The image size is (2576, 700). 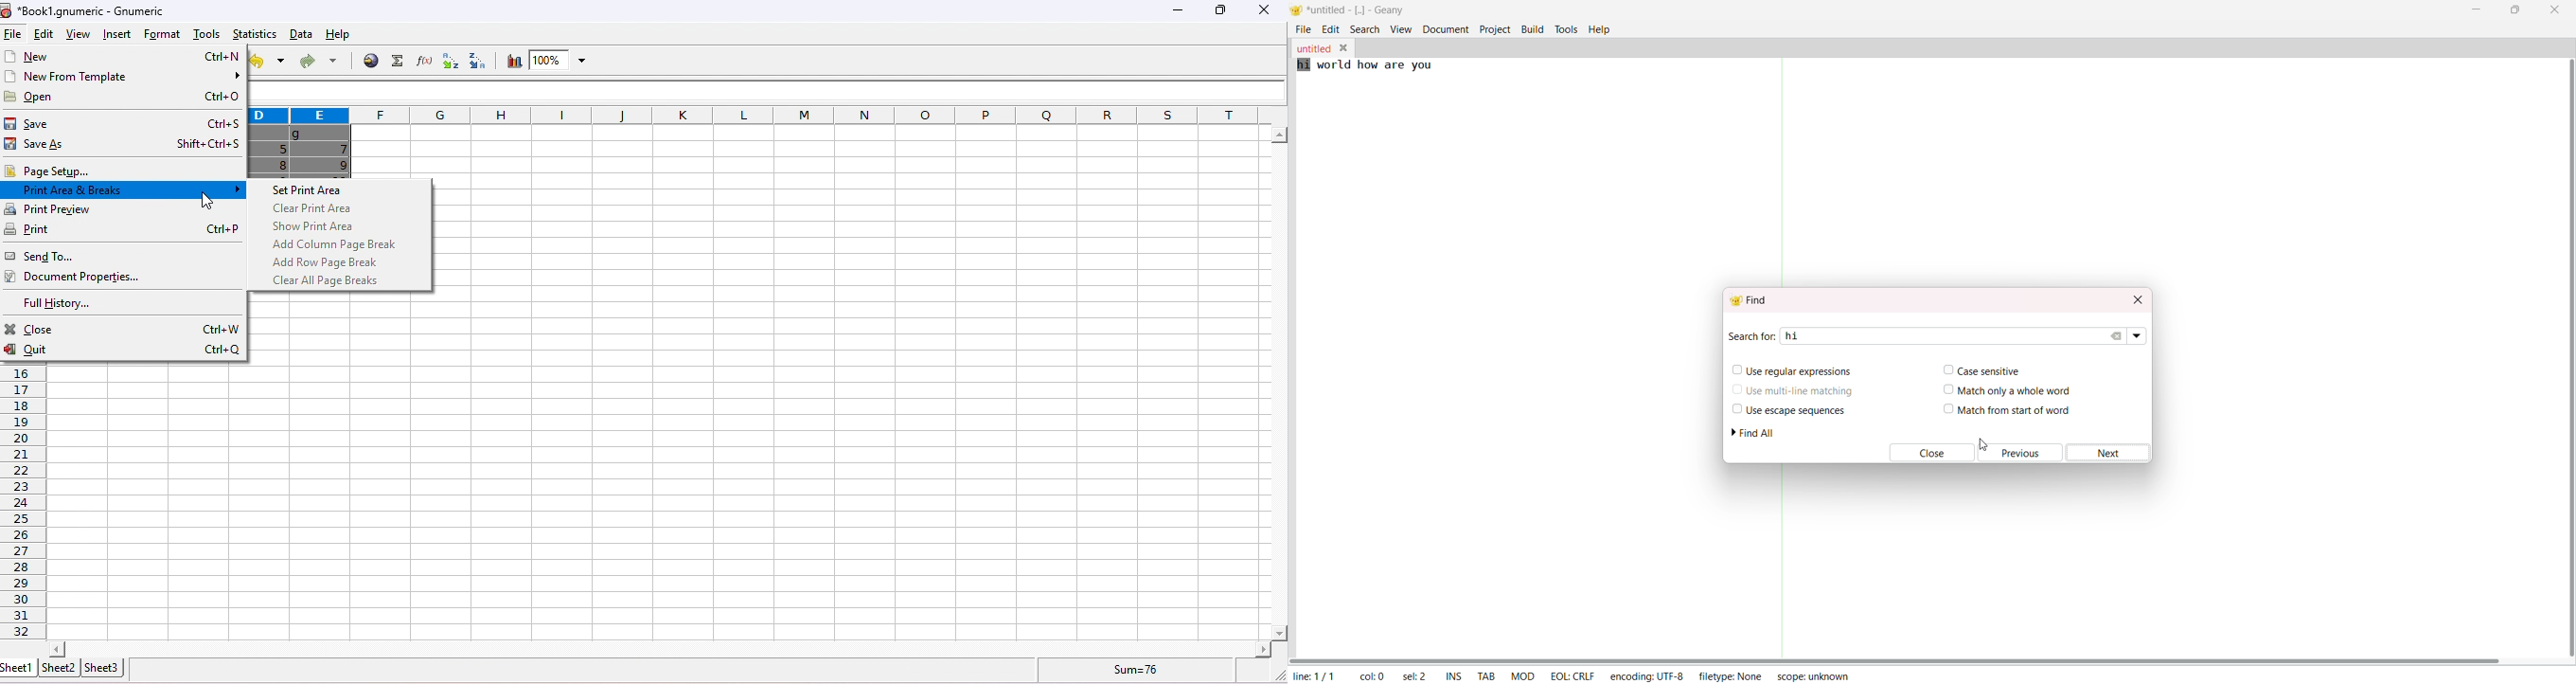 What do you see at coordinates (122, 230) in the screenshot?
I see `print ` at bounding box center [122, 230].